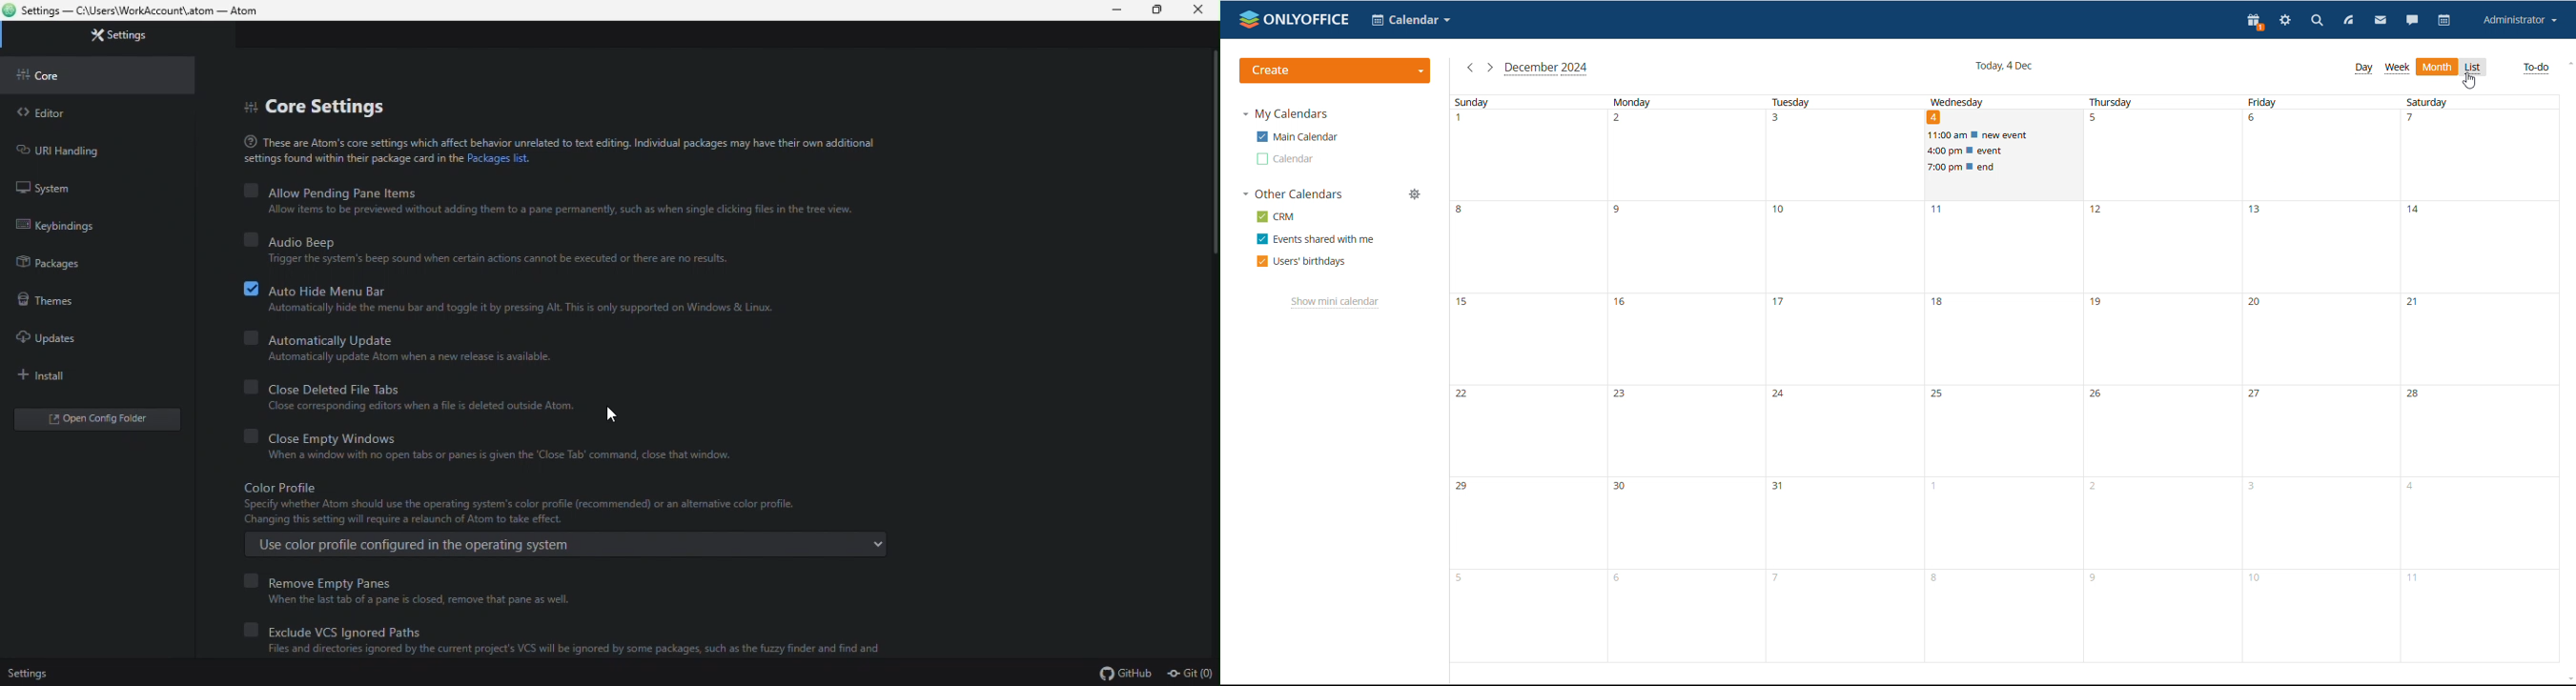 This screenshot has width=2576, height=700. Describe the element at coordinates (2254, 22) in the screenshot. I see `present` at that location.